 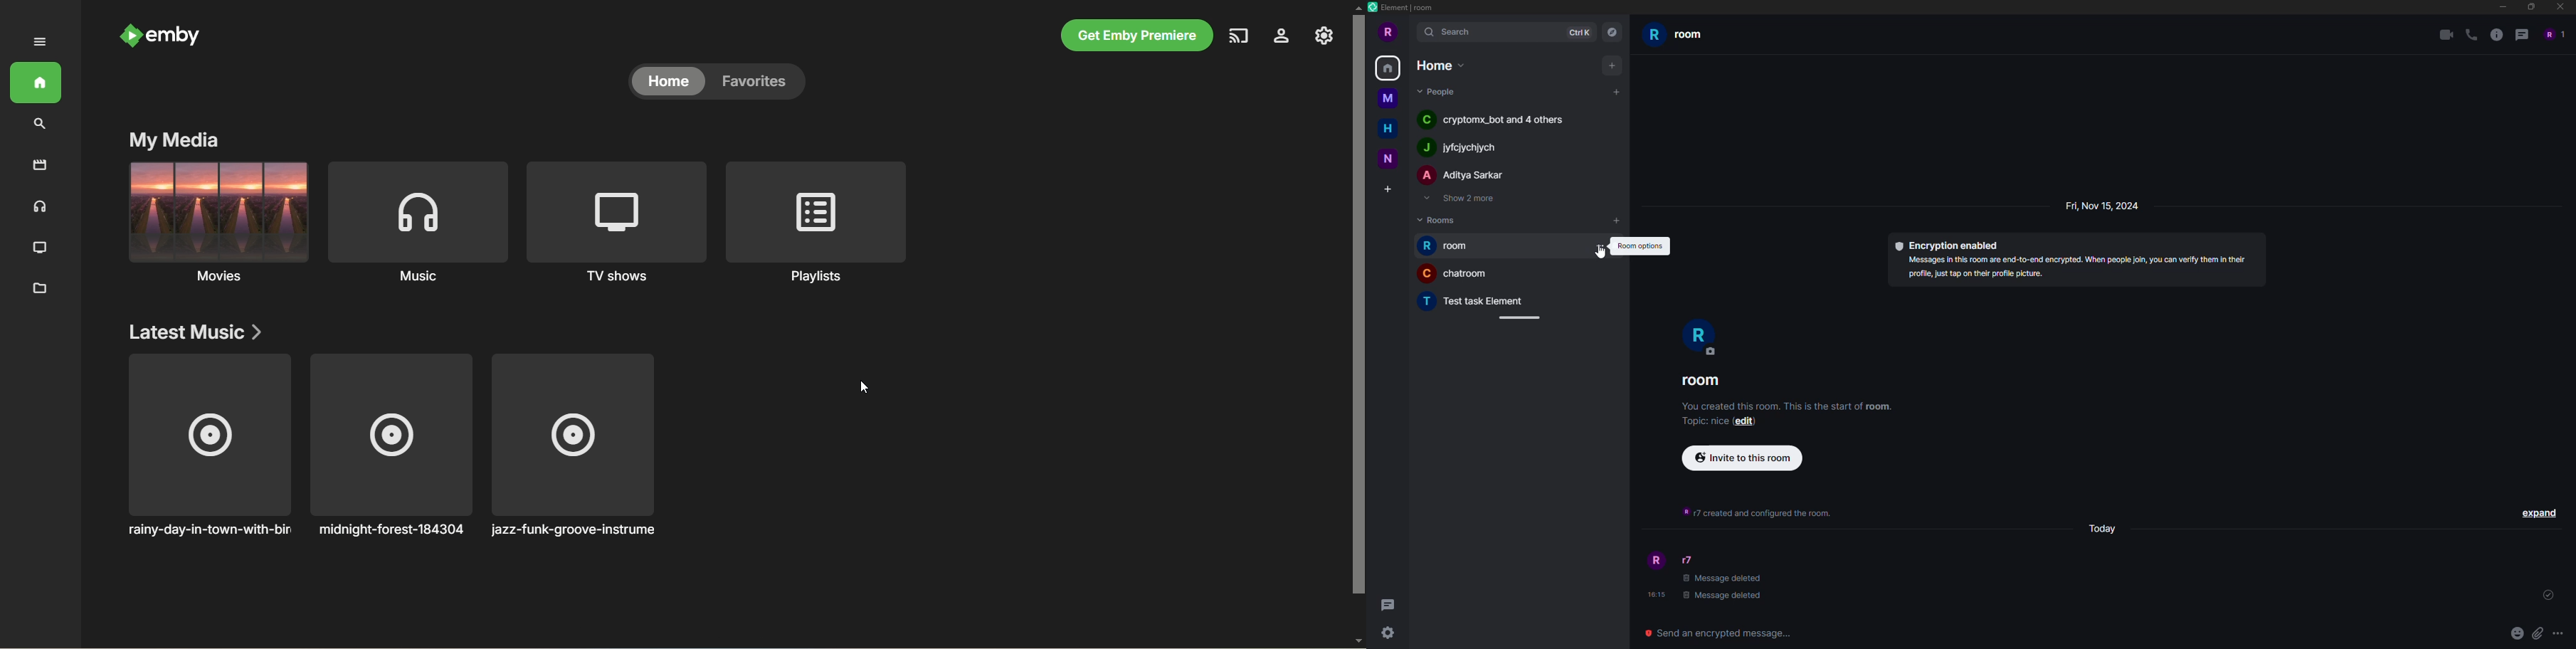 I want to click on room options, so click(x=1640, y=245).